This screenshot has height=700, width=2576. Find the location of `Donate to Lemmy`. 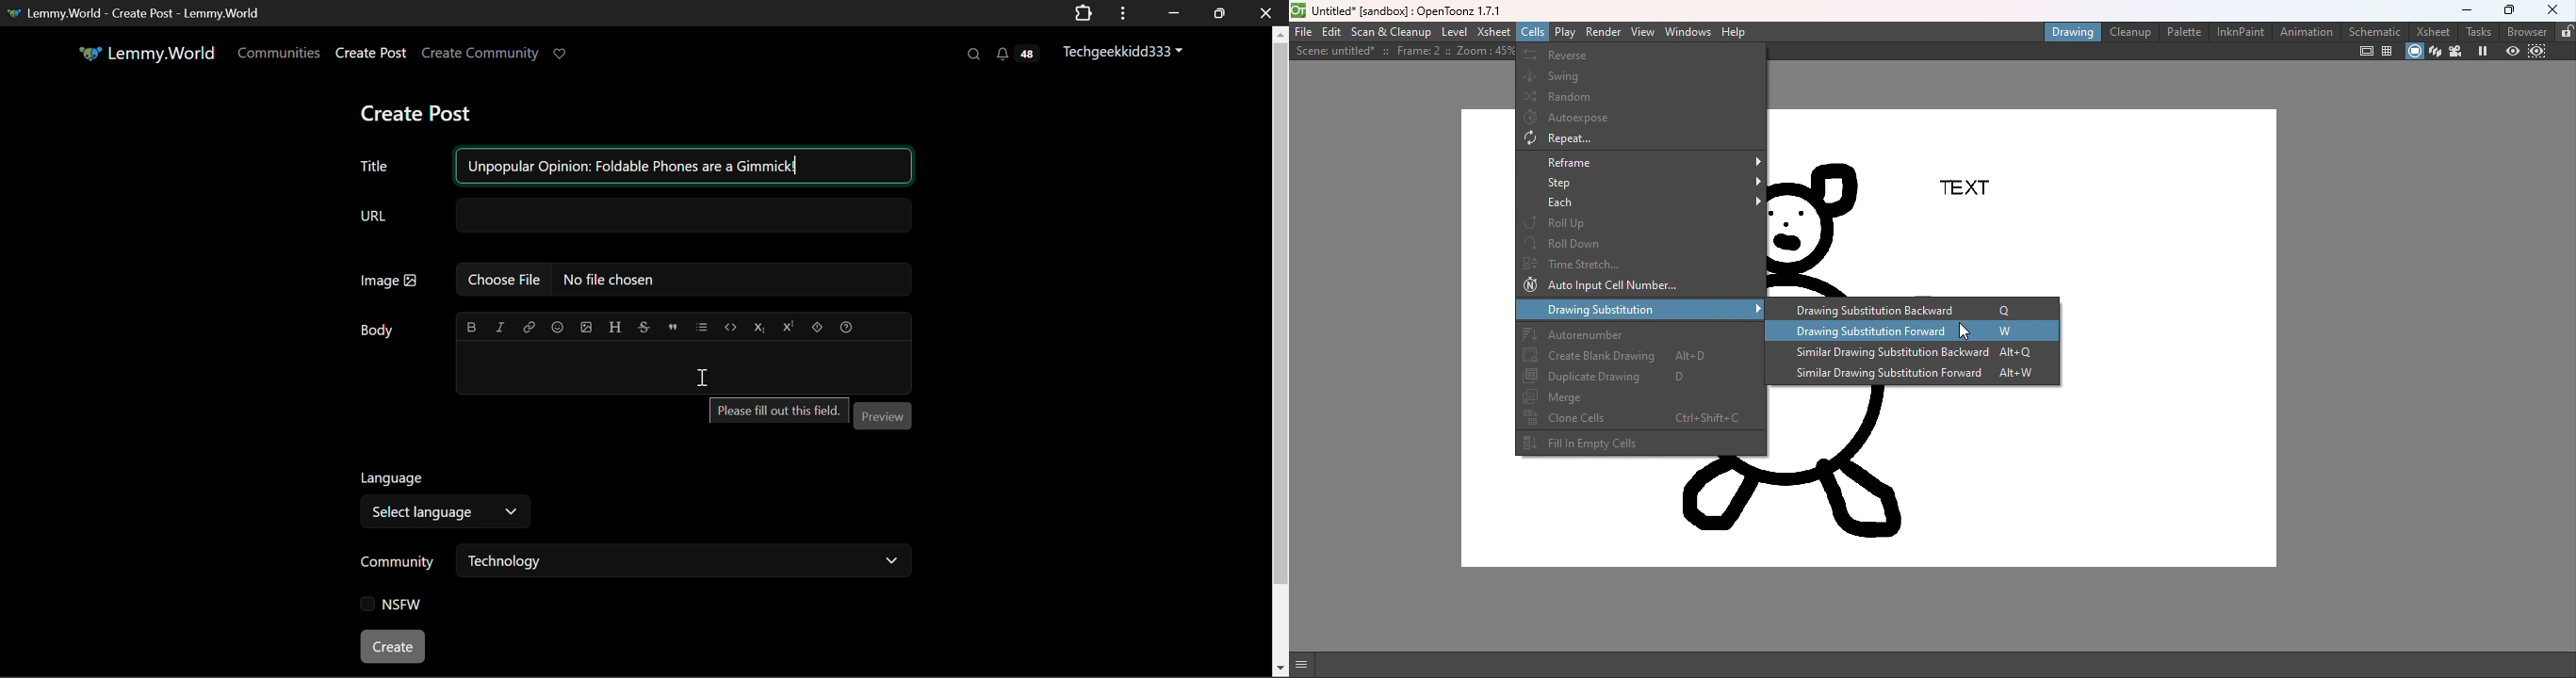

Donate to Lemmy is located at coordinates (562, 54).